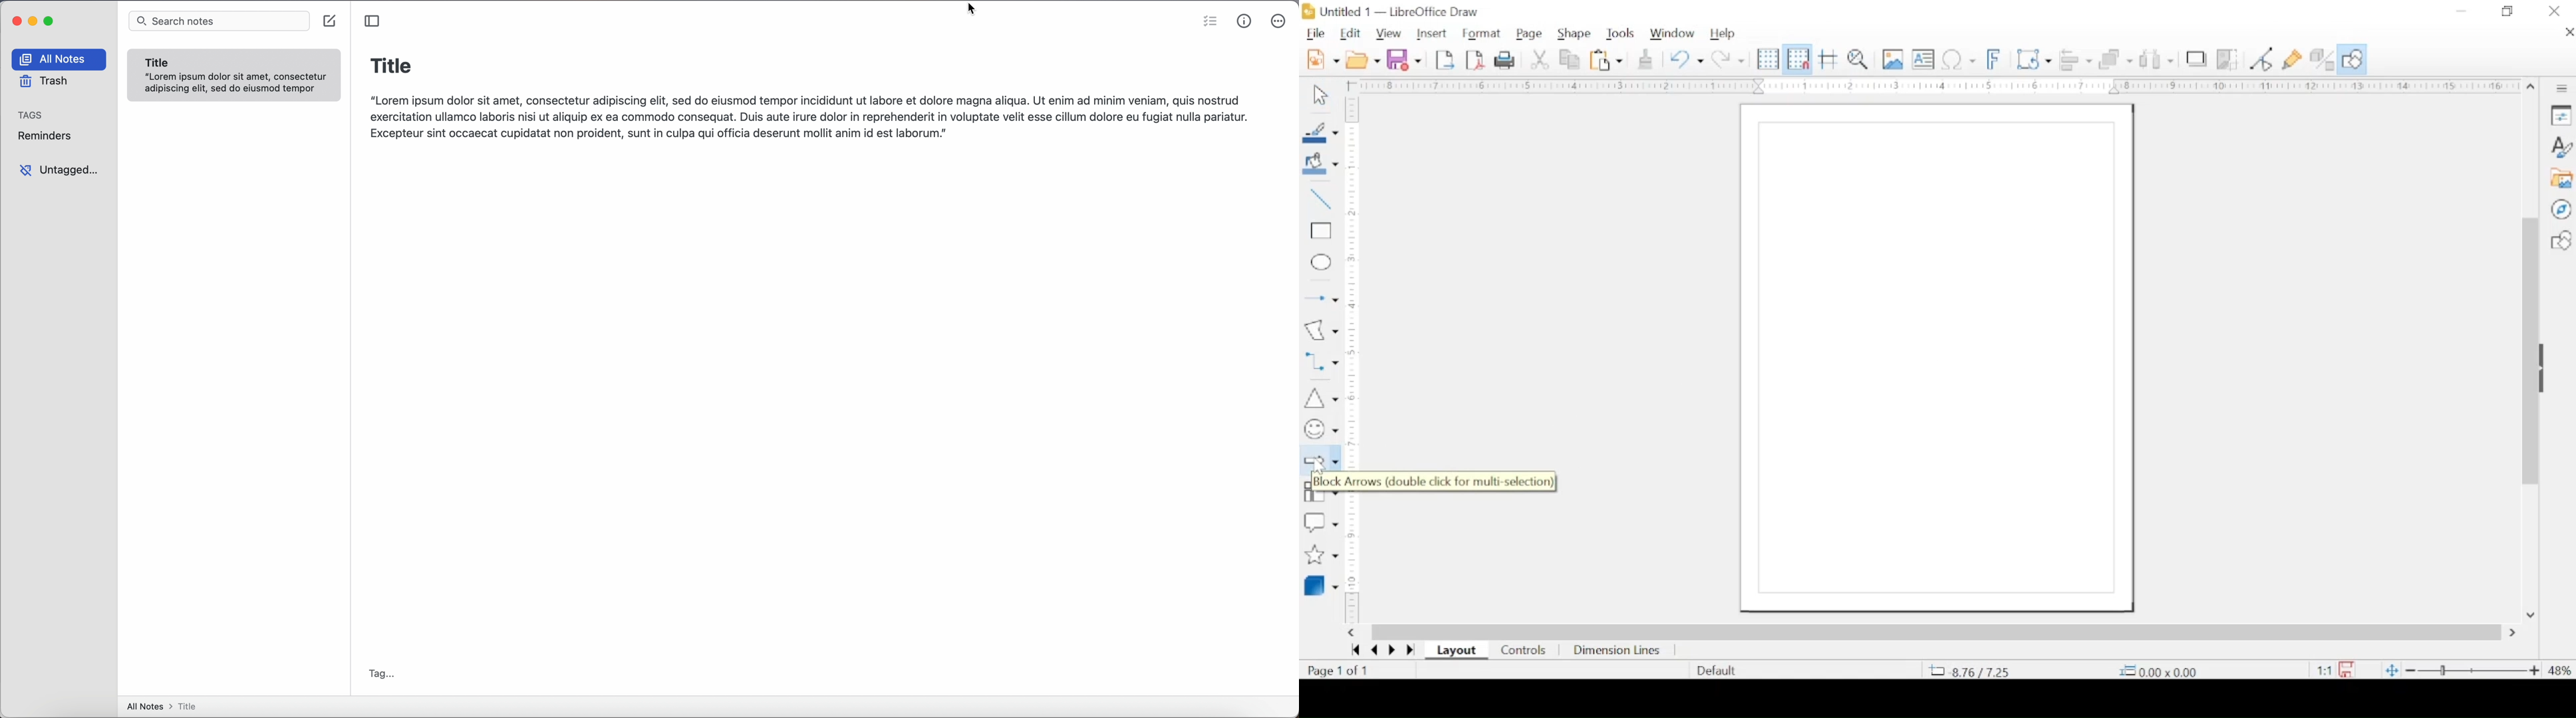 The width and height of the screenshot is (2576, 728). What do you see at coordinates (1506, 60) in the screenshot?
I see `print` at bounding box center [1506, 60].